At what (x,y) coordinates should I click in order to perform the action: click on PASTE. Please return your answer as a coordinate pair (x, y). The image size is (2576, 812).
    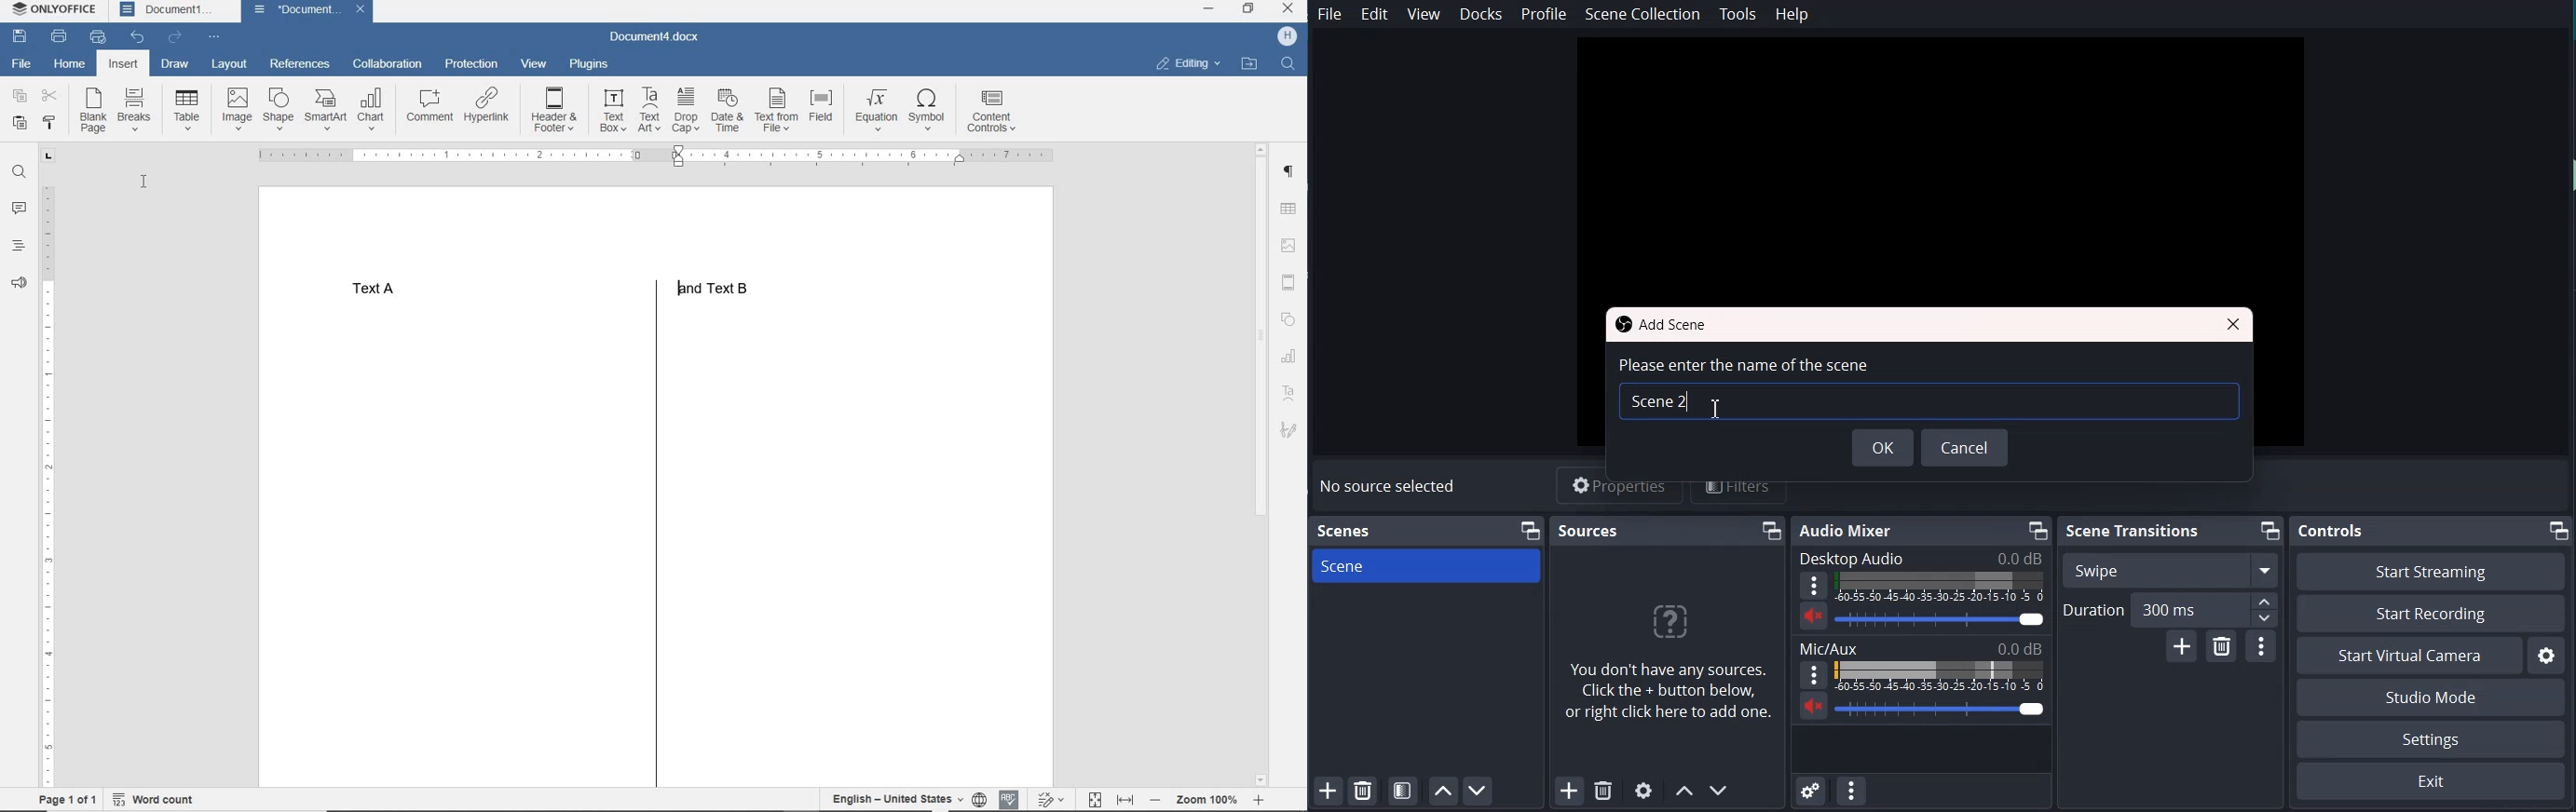
    Looking at the image, I should click on (19, 123).